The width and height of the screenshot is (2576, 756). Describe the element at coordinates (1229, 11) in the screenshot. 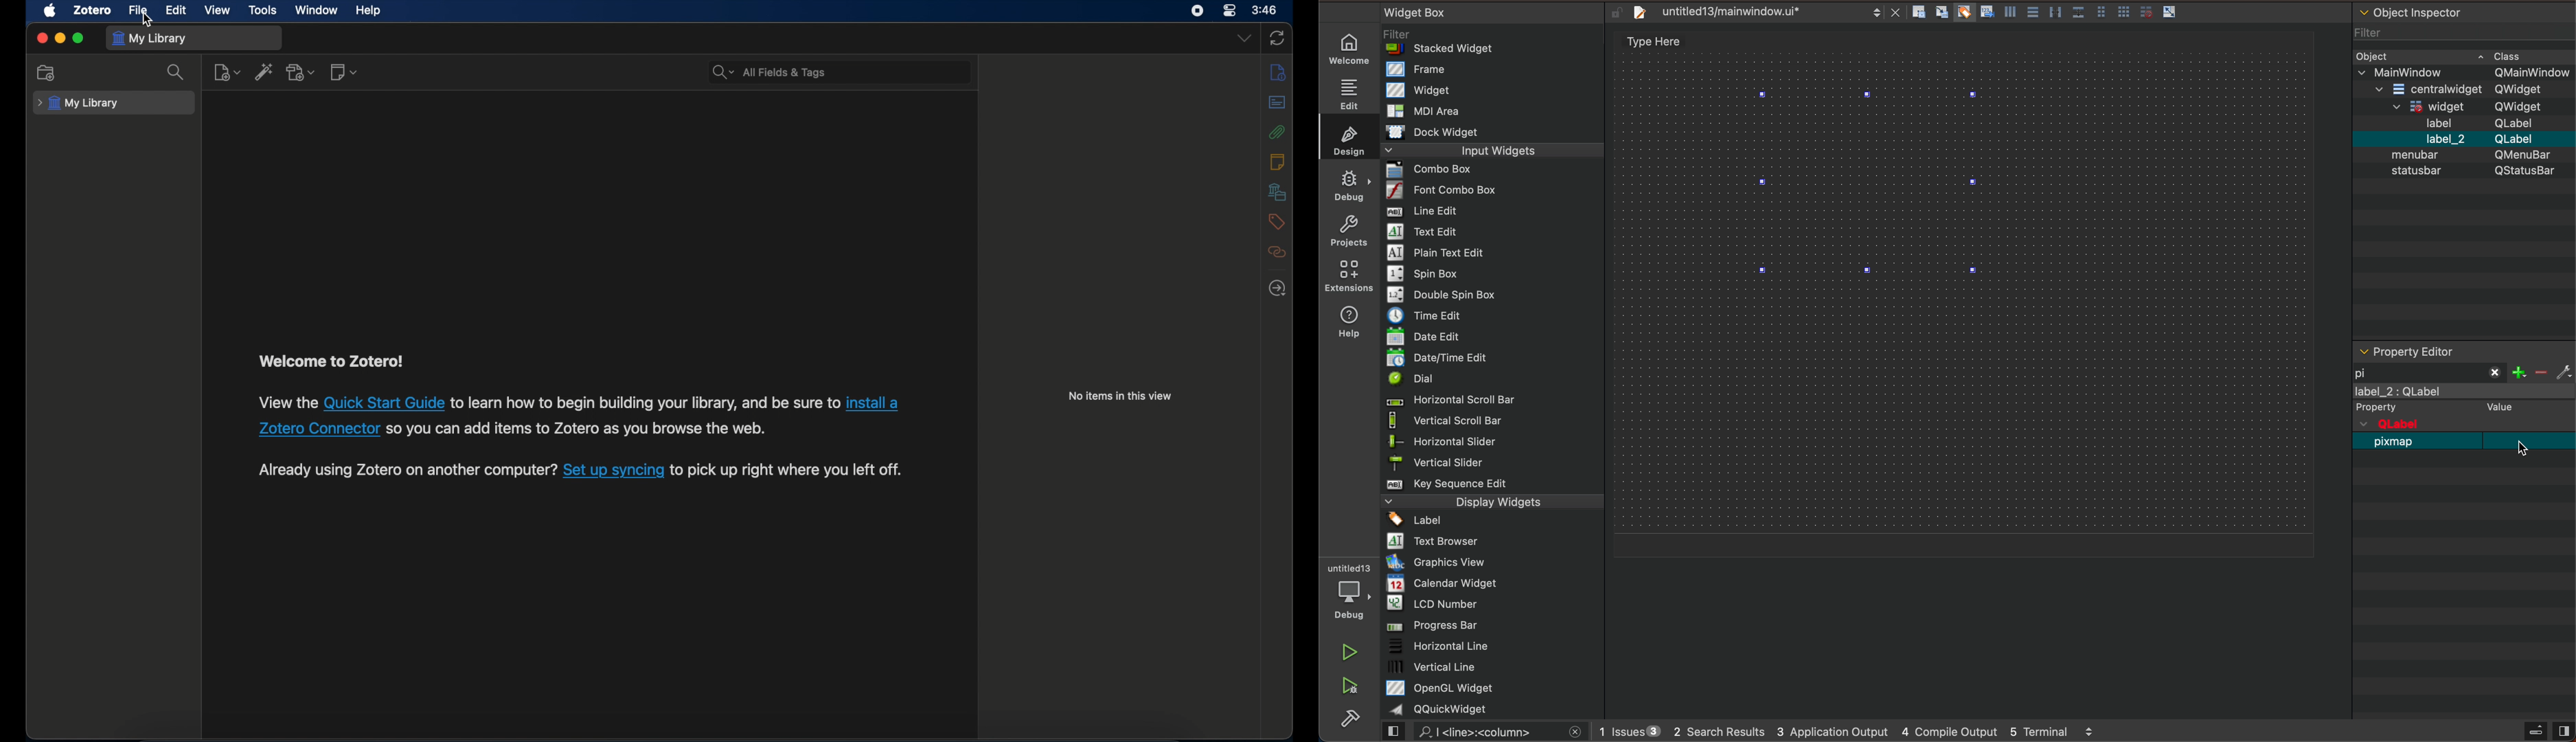

I see `control center` at that location.